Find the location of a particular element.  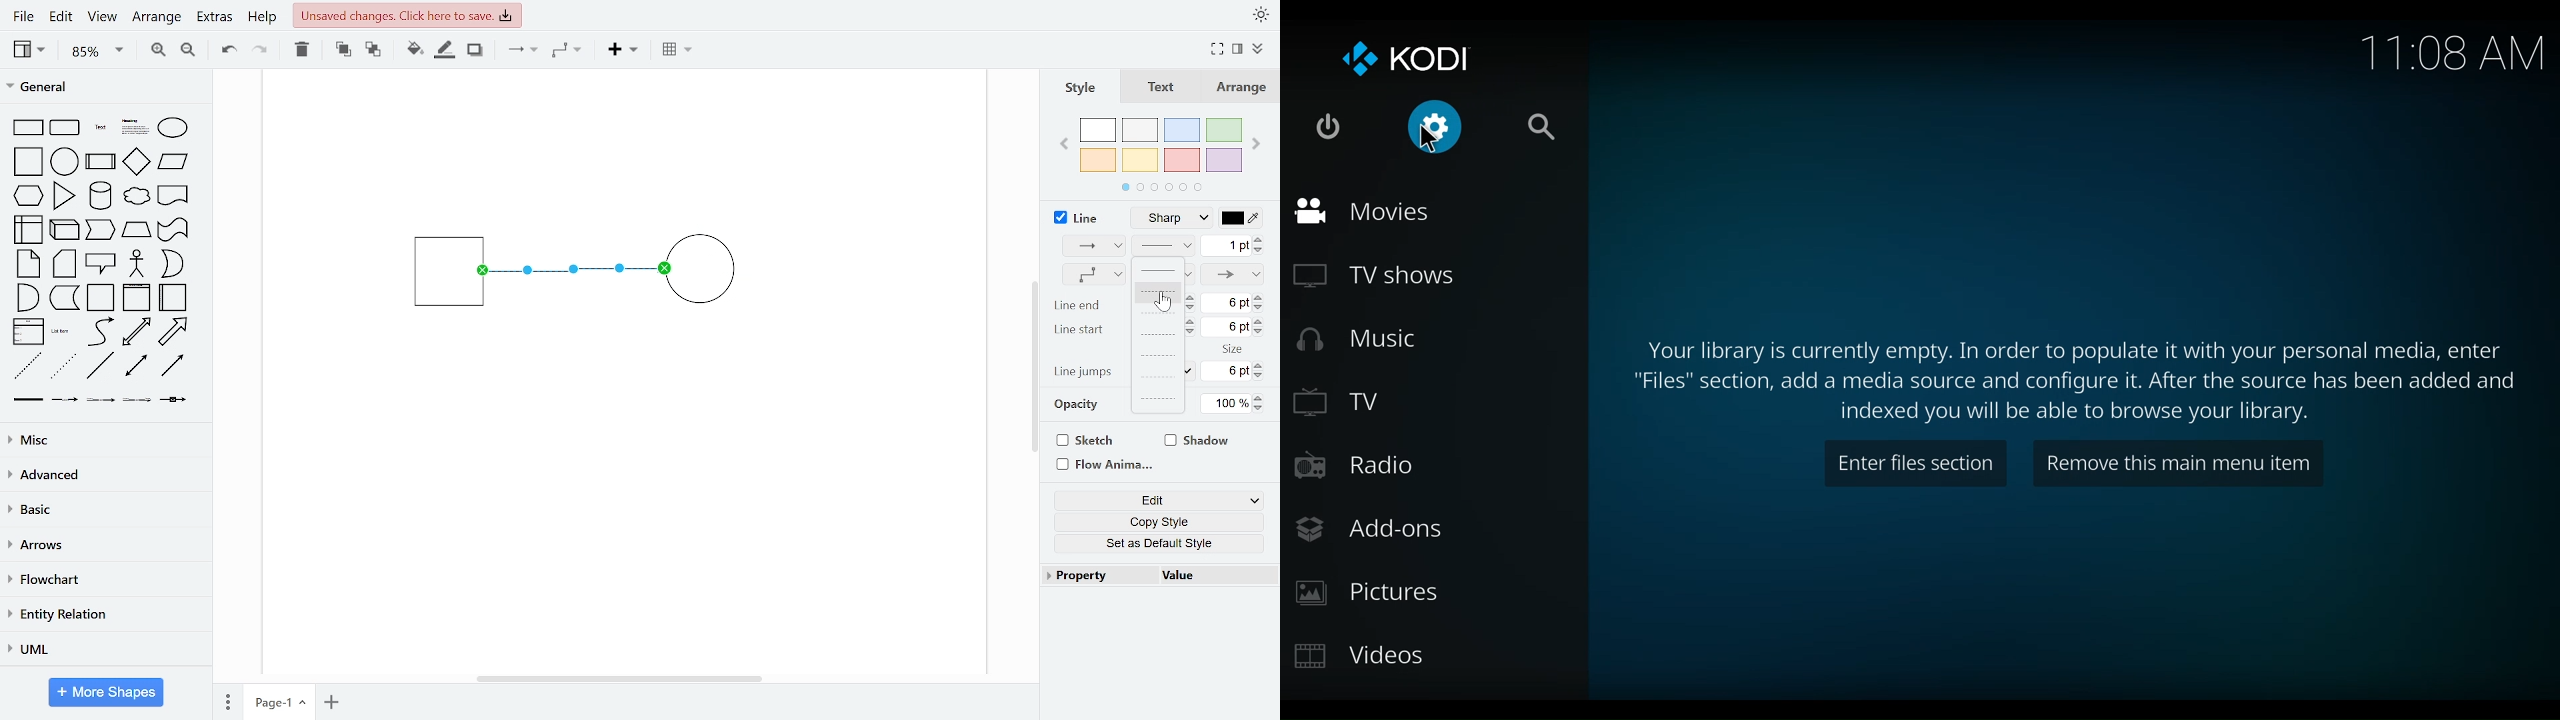

sketch is located at coordinates (1082, 441).